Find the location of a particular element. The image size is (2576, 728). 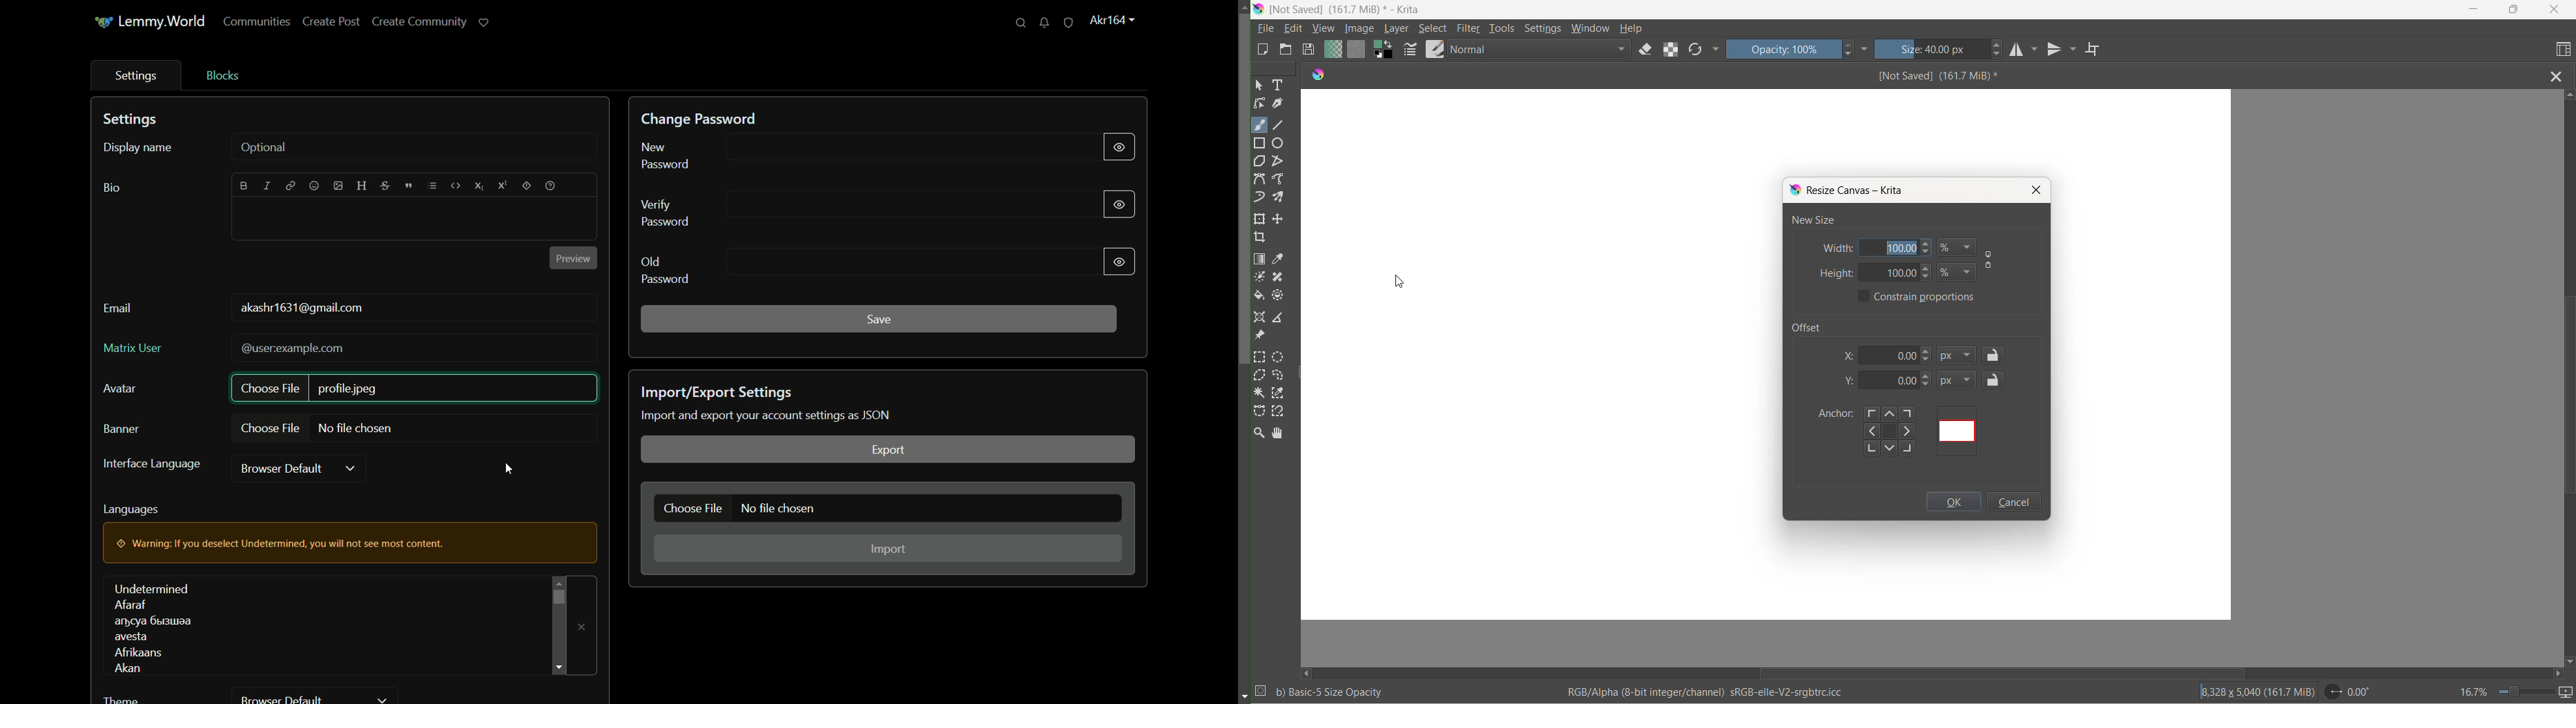

blenders mode is located at coordinates (1541, 51).